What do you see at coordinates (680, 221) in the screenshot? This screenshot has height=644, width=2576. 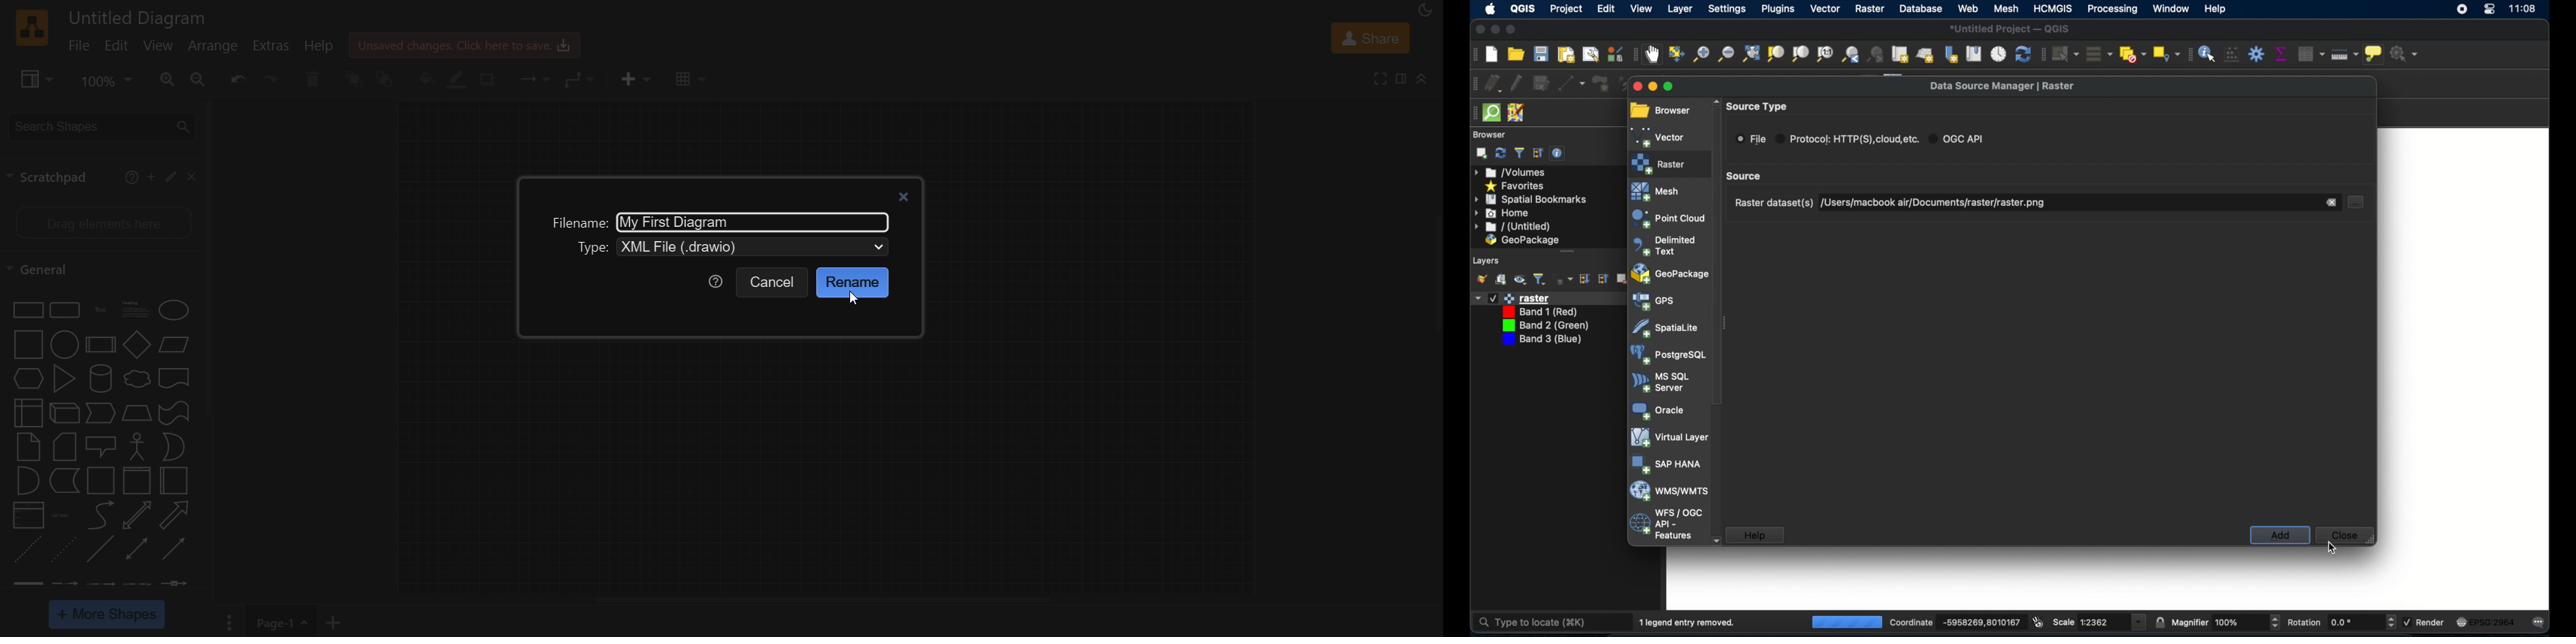 I see `My First Diagram` at bounding box center [680, 221].